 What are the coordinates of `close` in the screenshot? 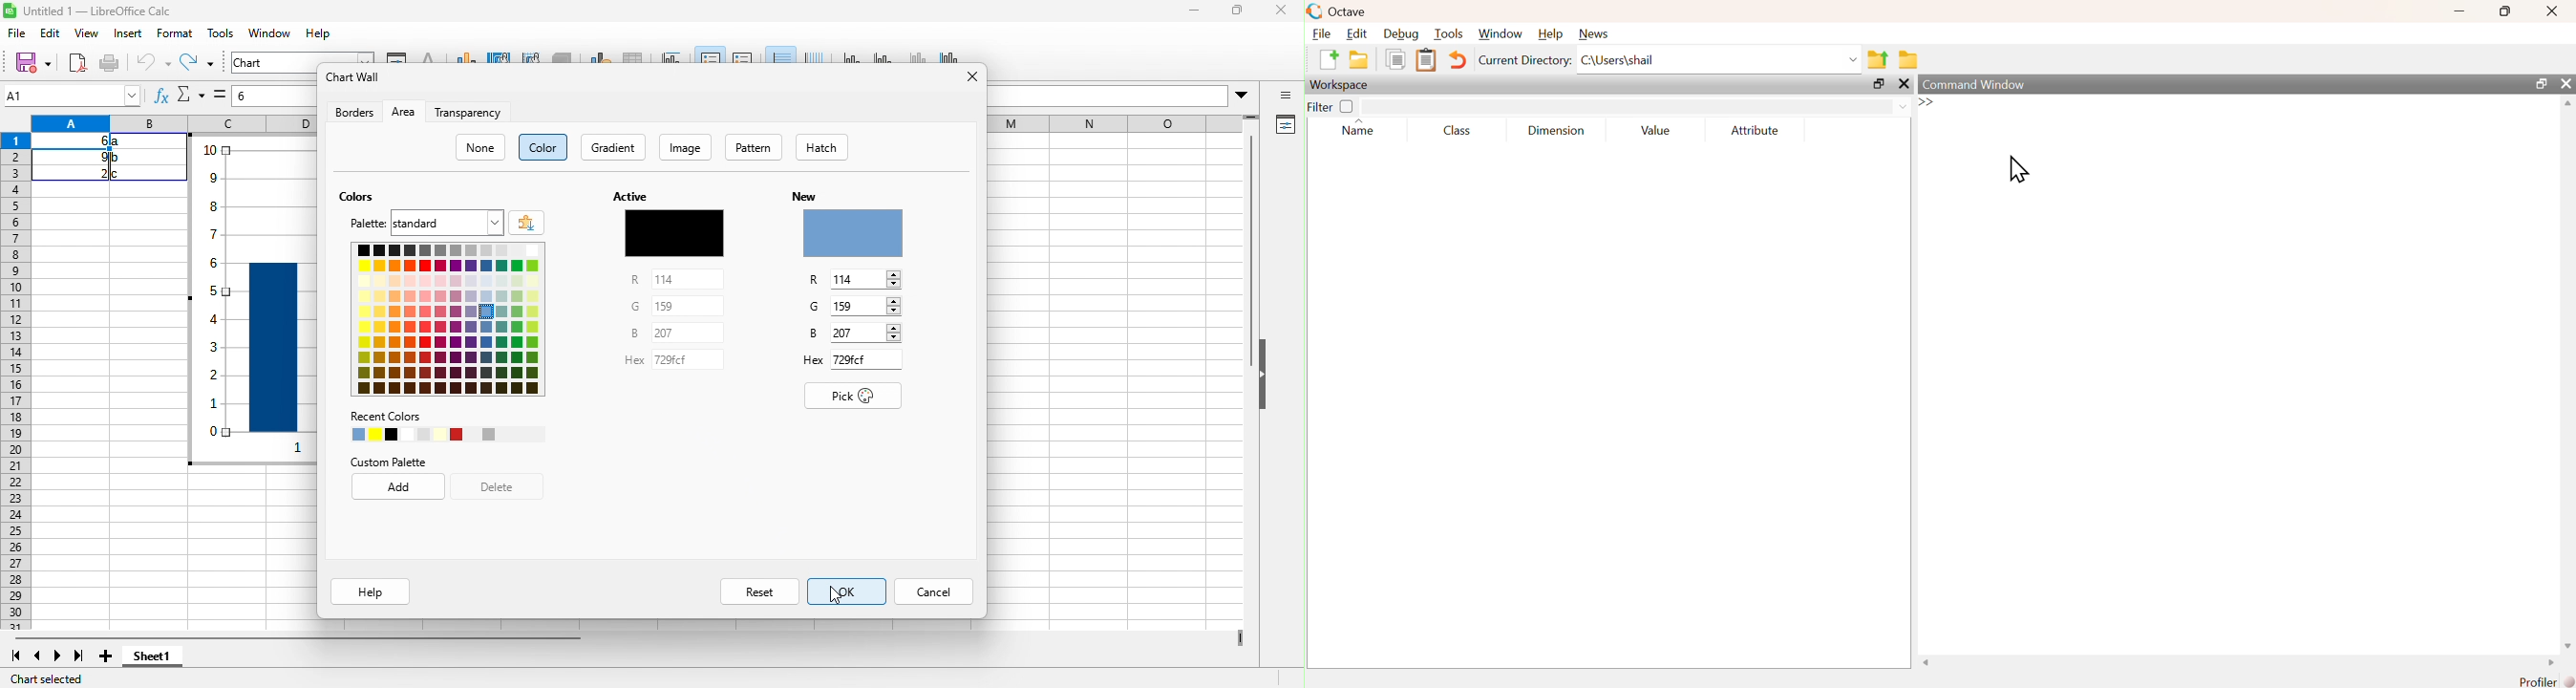 It's located at (1284, 11).